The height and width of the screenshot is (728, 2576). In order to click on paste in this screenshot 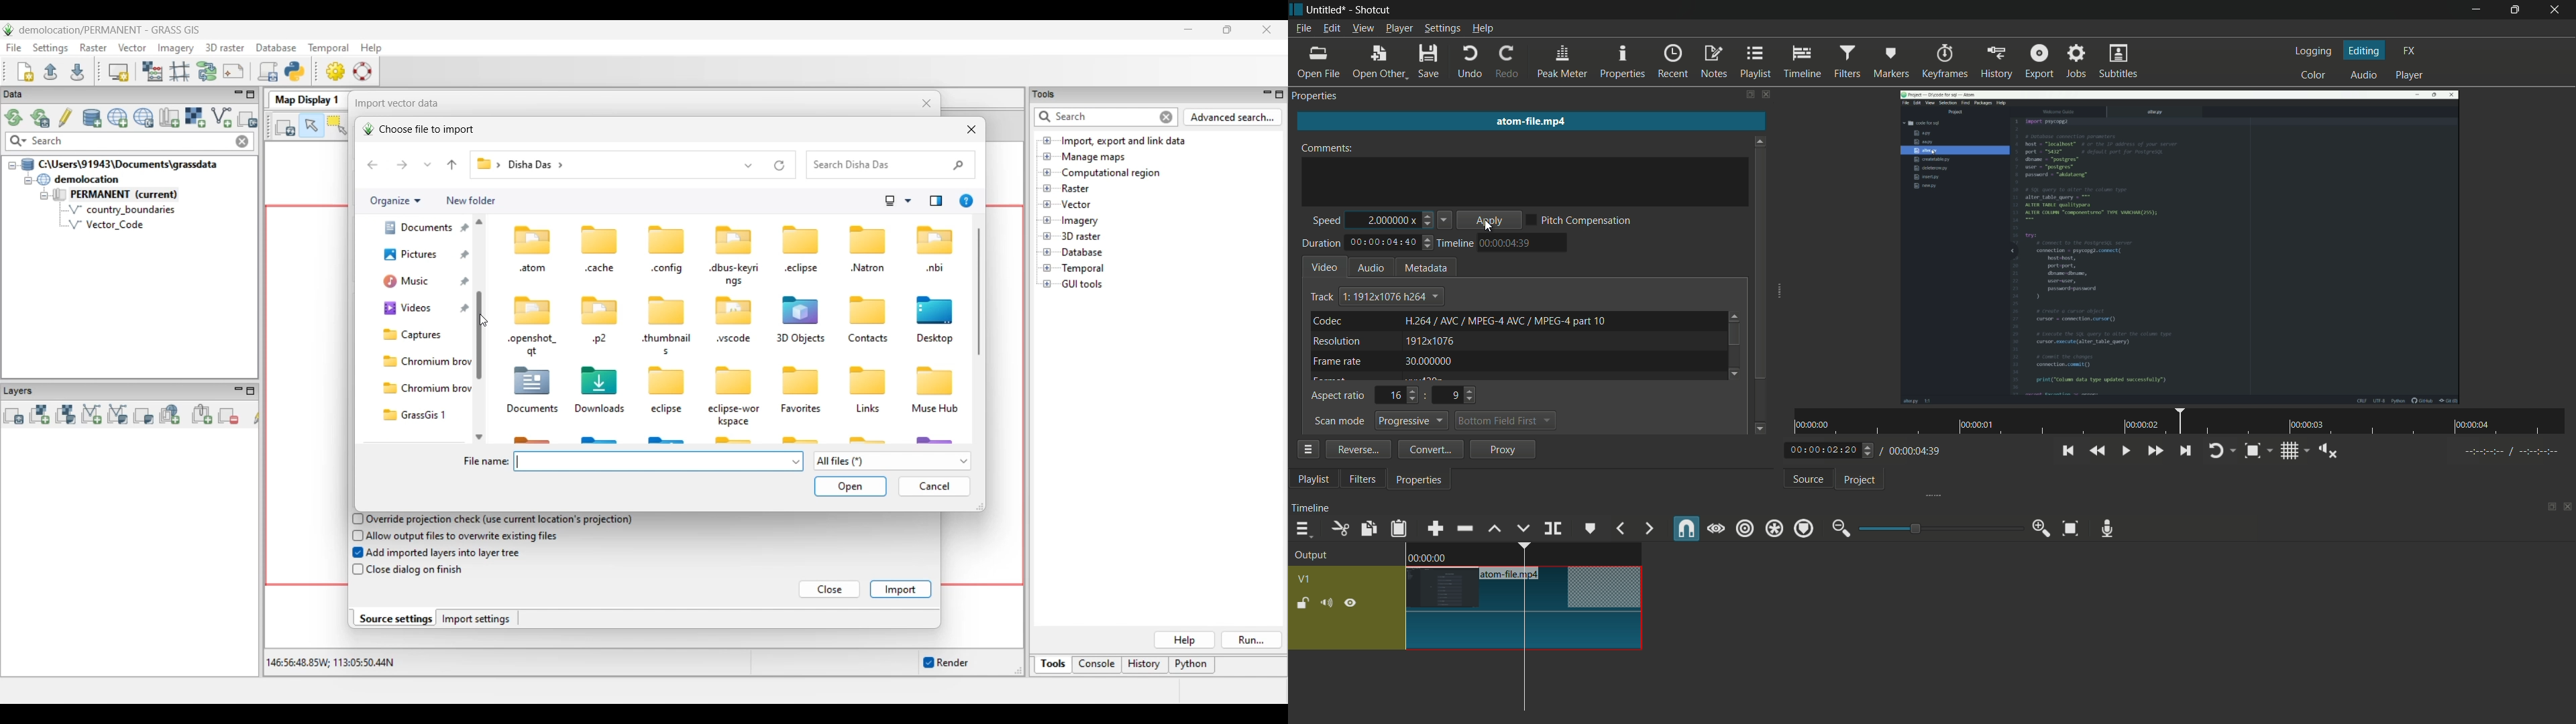, I will do `click(1398, 528)`.